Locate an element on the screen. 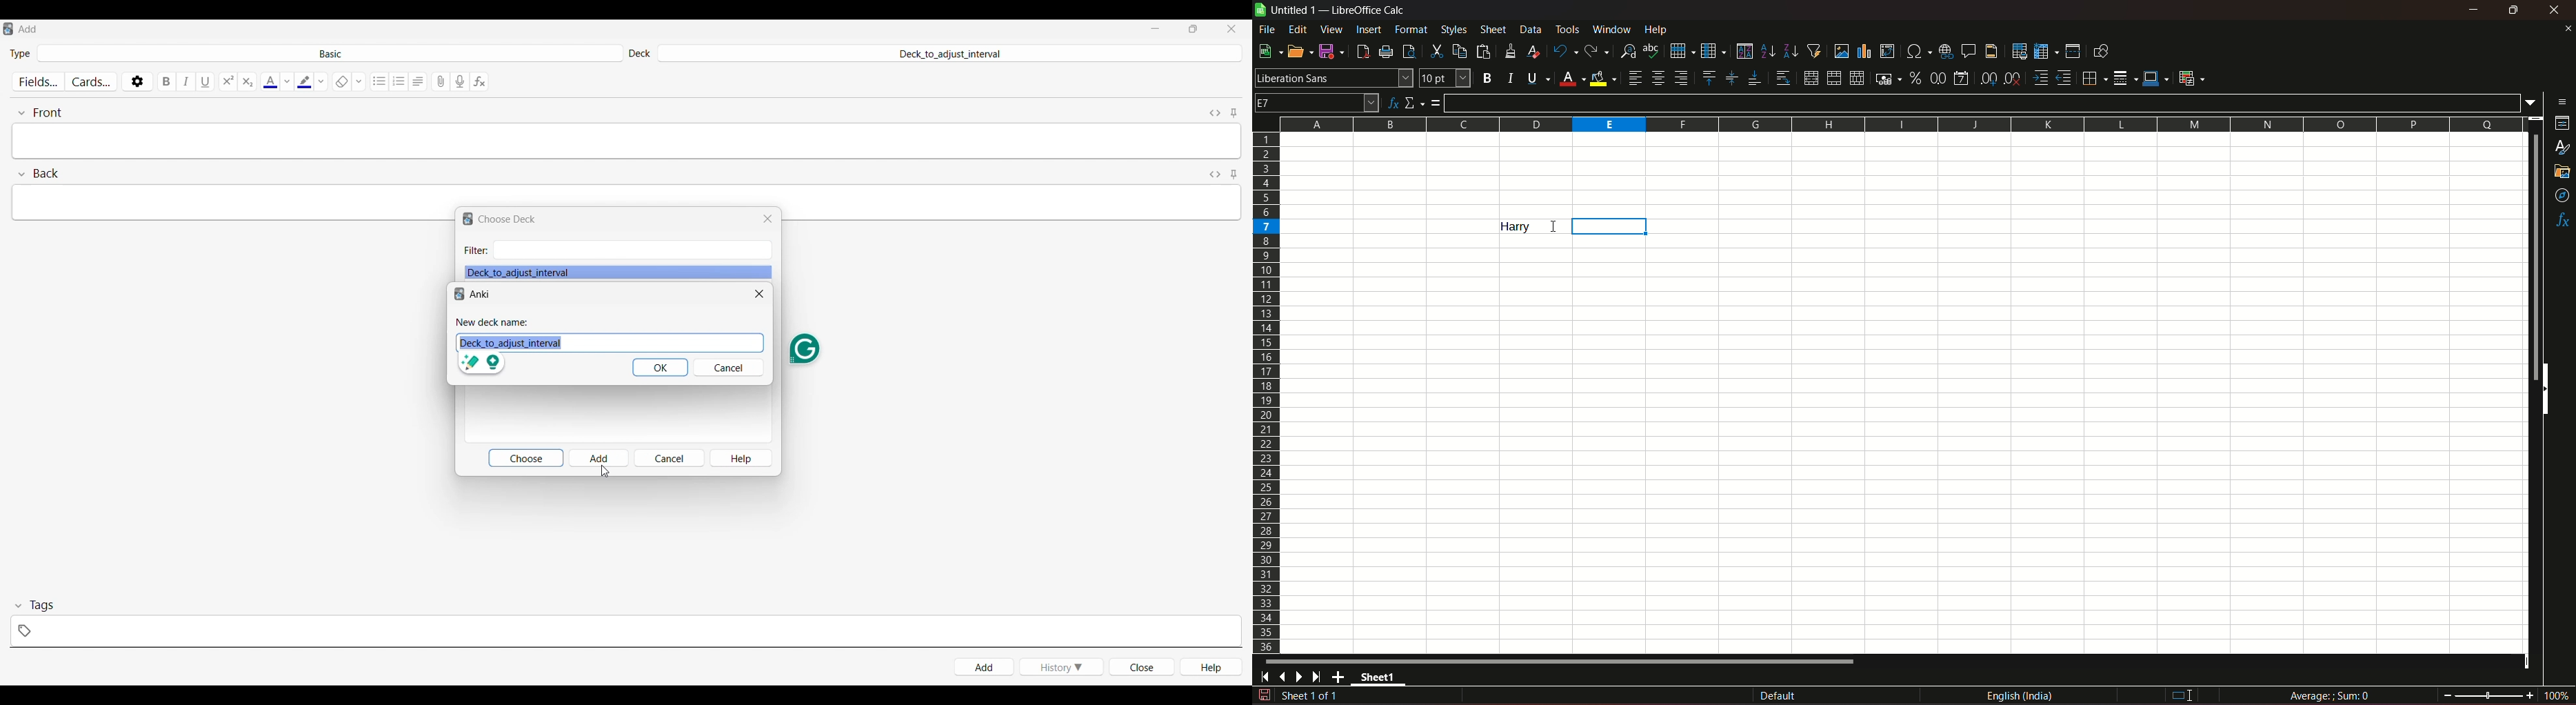  decrease indent is located at coordinates (2064, 78).